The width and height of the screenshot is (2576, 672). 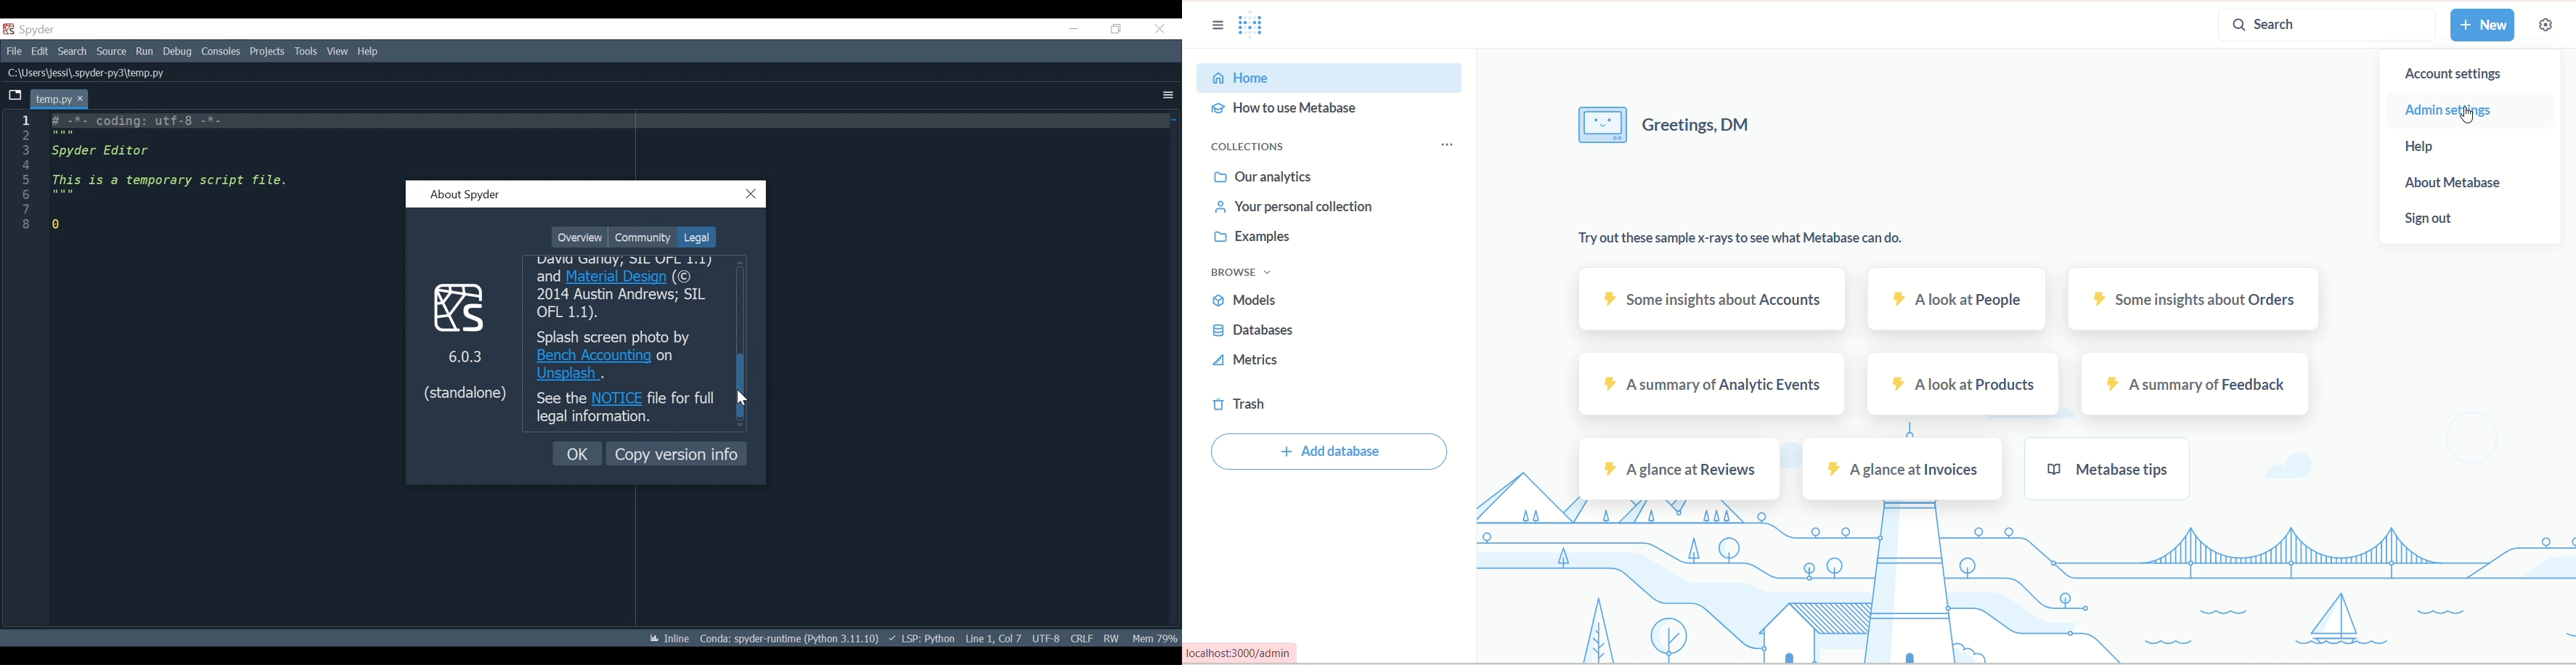 I want to click on Greetings,DM, so click(x=1673, y=127).